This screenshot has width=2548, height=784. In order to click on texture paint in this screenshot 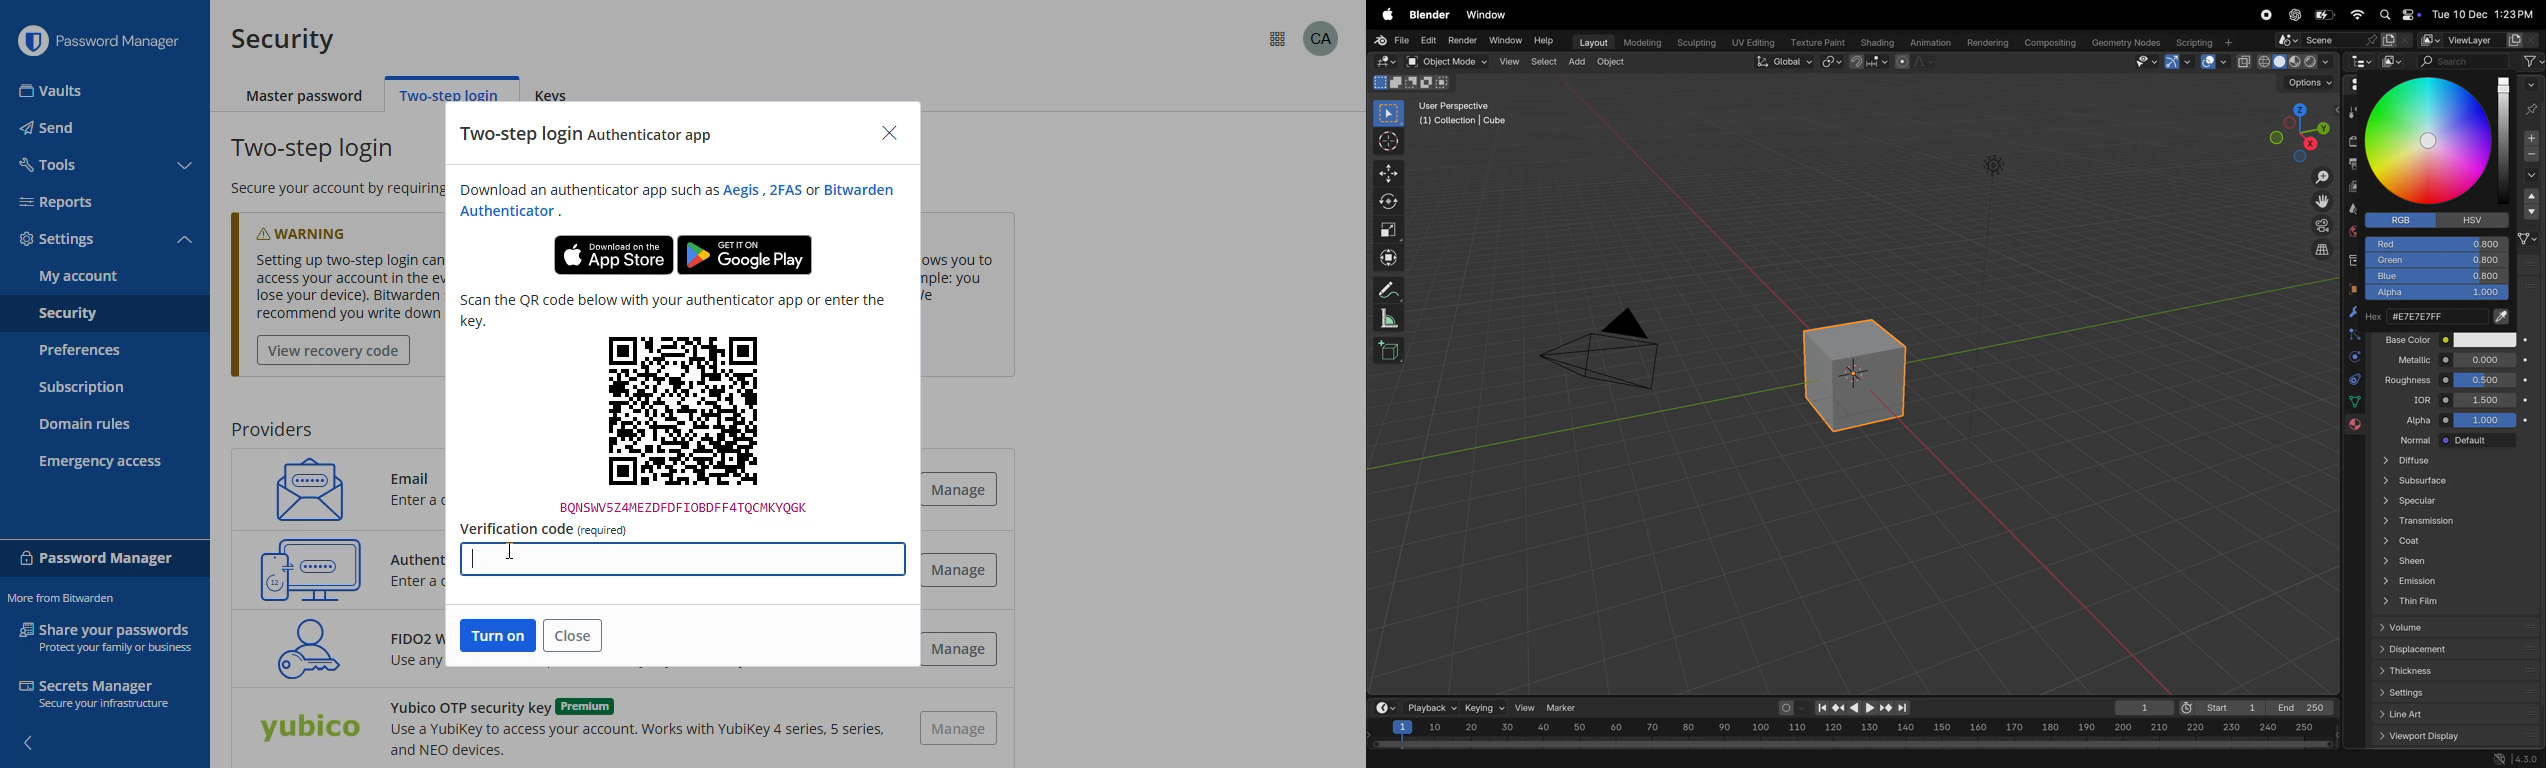, I will do `click(1817, 39)`.